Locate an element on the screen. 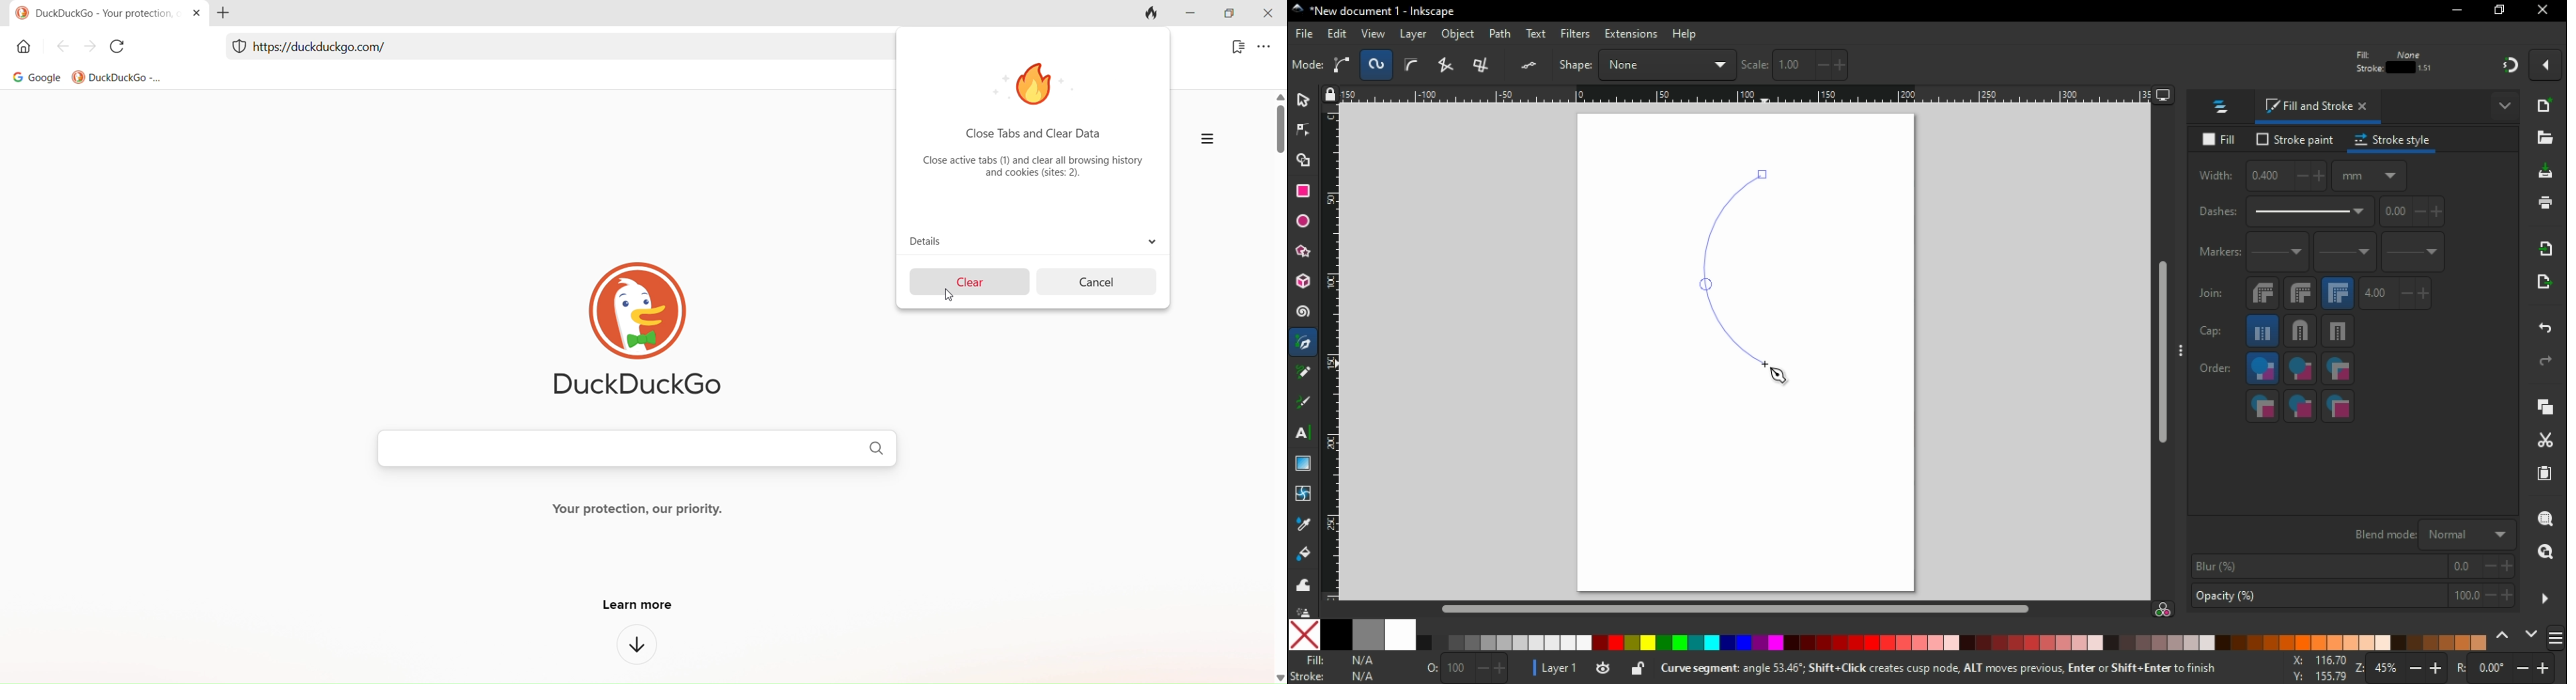 Image resolution: width=2576 pixels, height=700 pixels. show is located at coordinates (2505, 108).